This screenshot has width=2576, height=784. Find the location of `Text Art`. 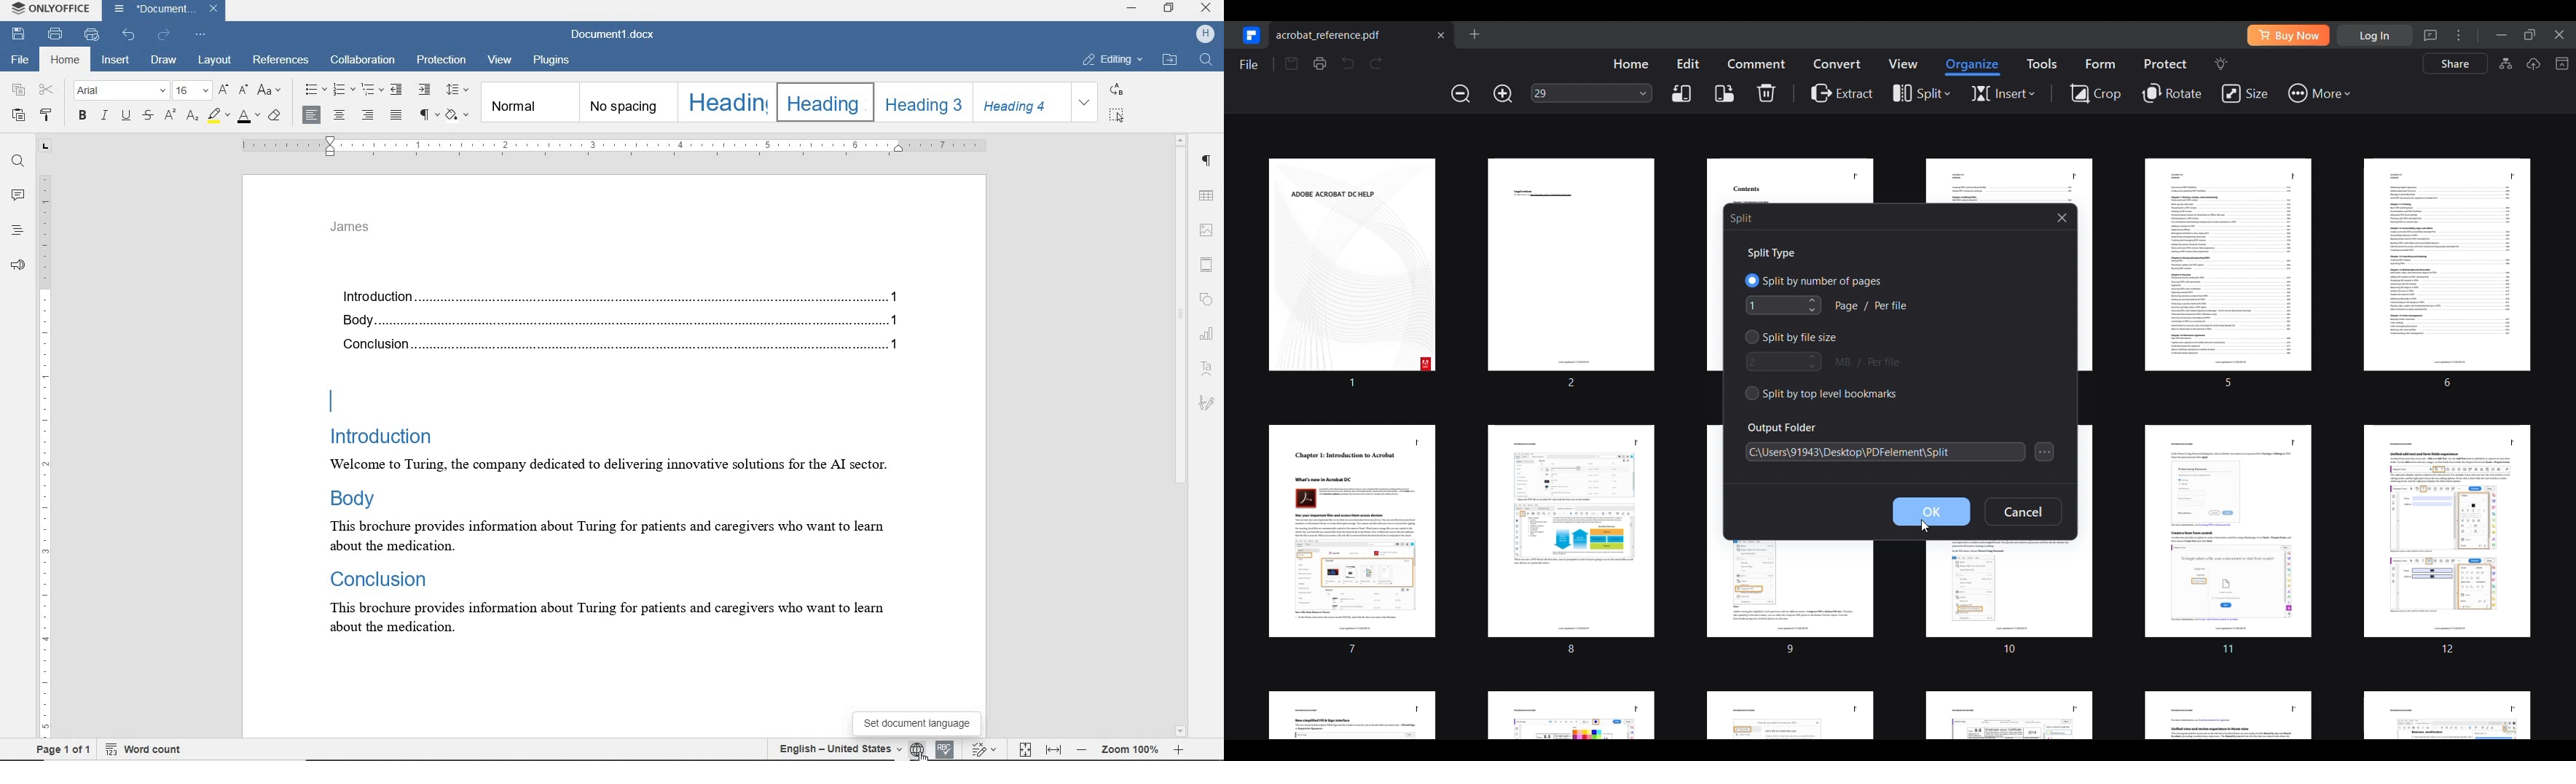

Text Art is located at coordinates (1208, 369).